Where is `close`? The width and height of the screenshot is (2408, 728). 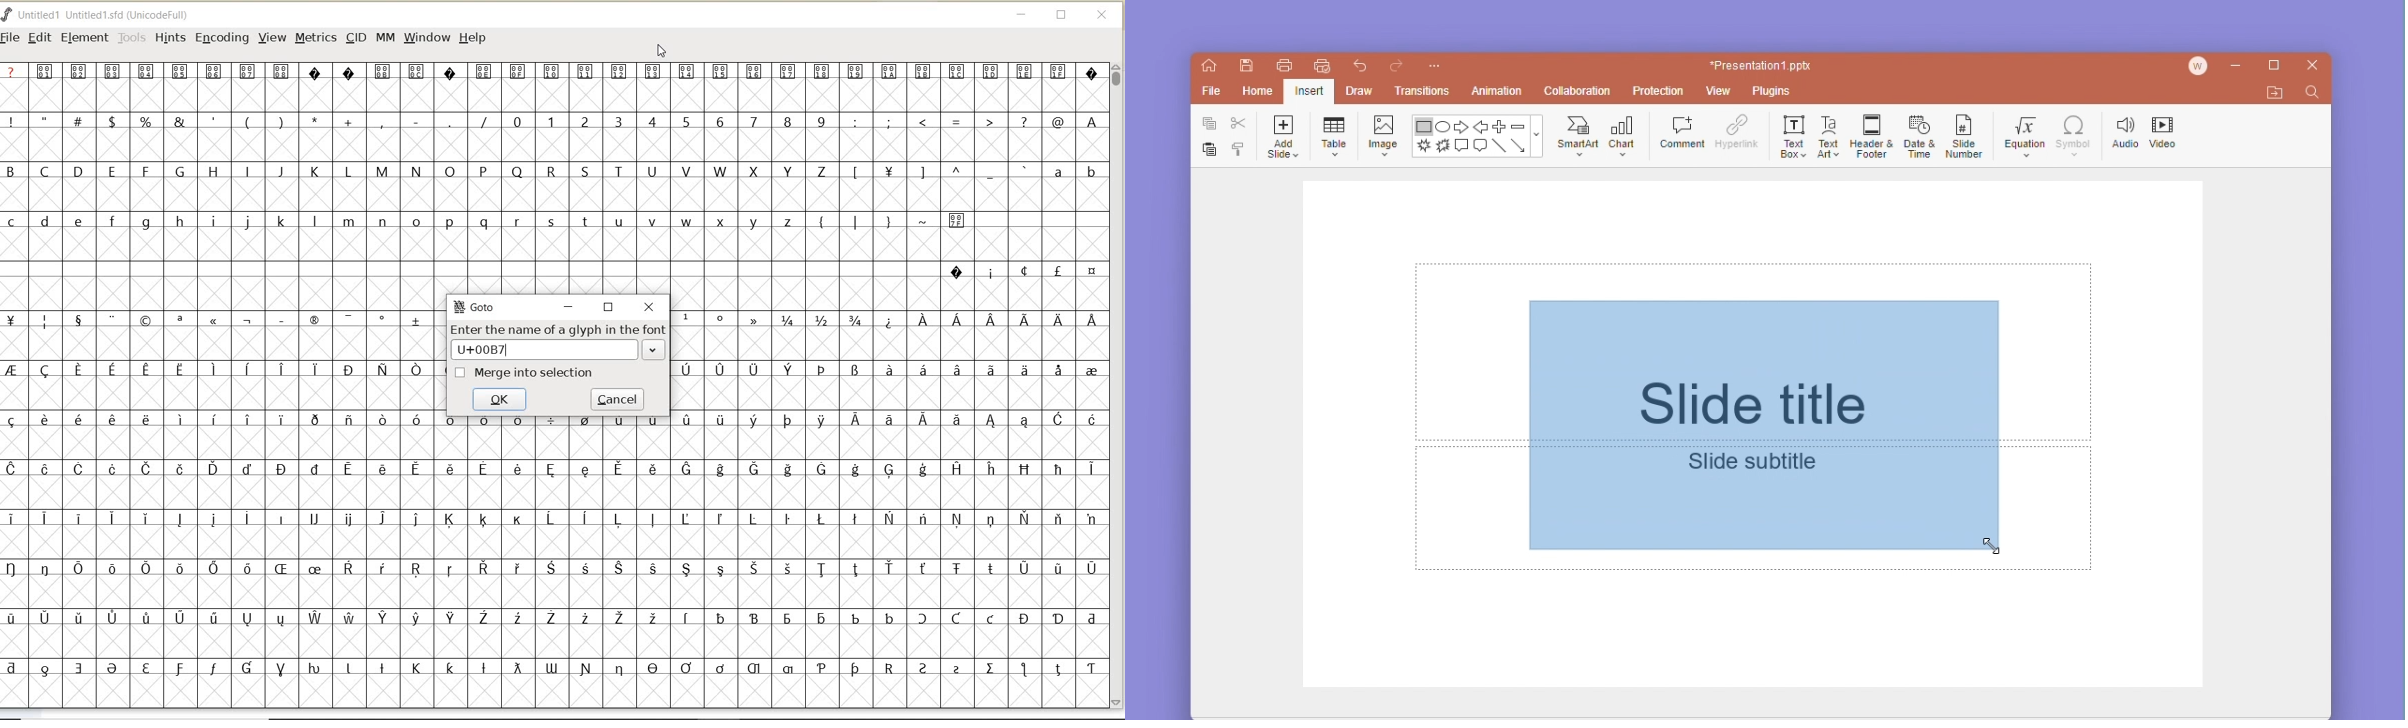 close is located at coordinates (650, 308).